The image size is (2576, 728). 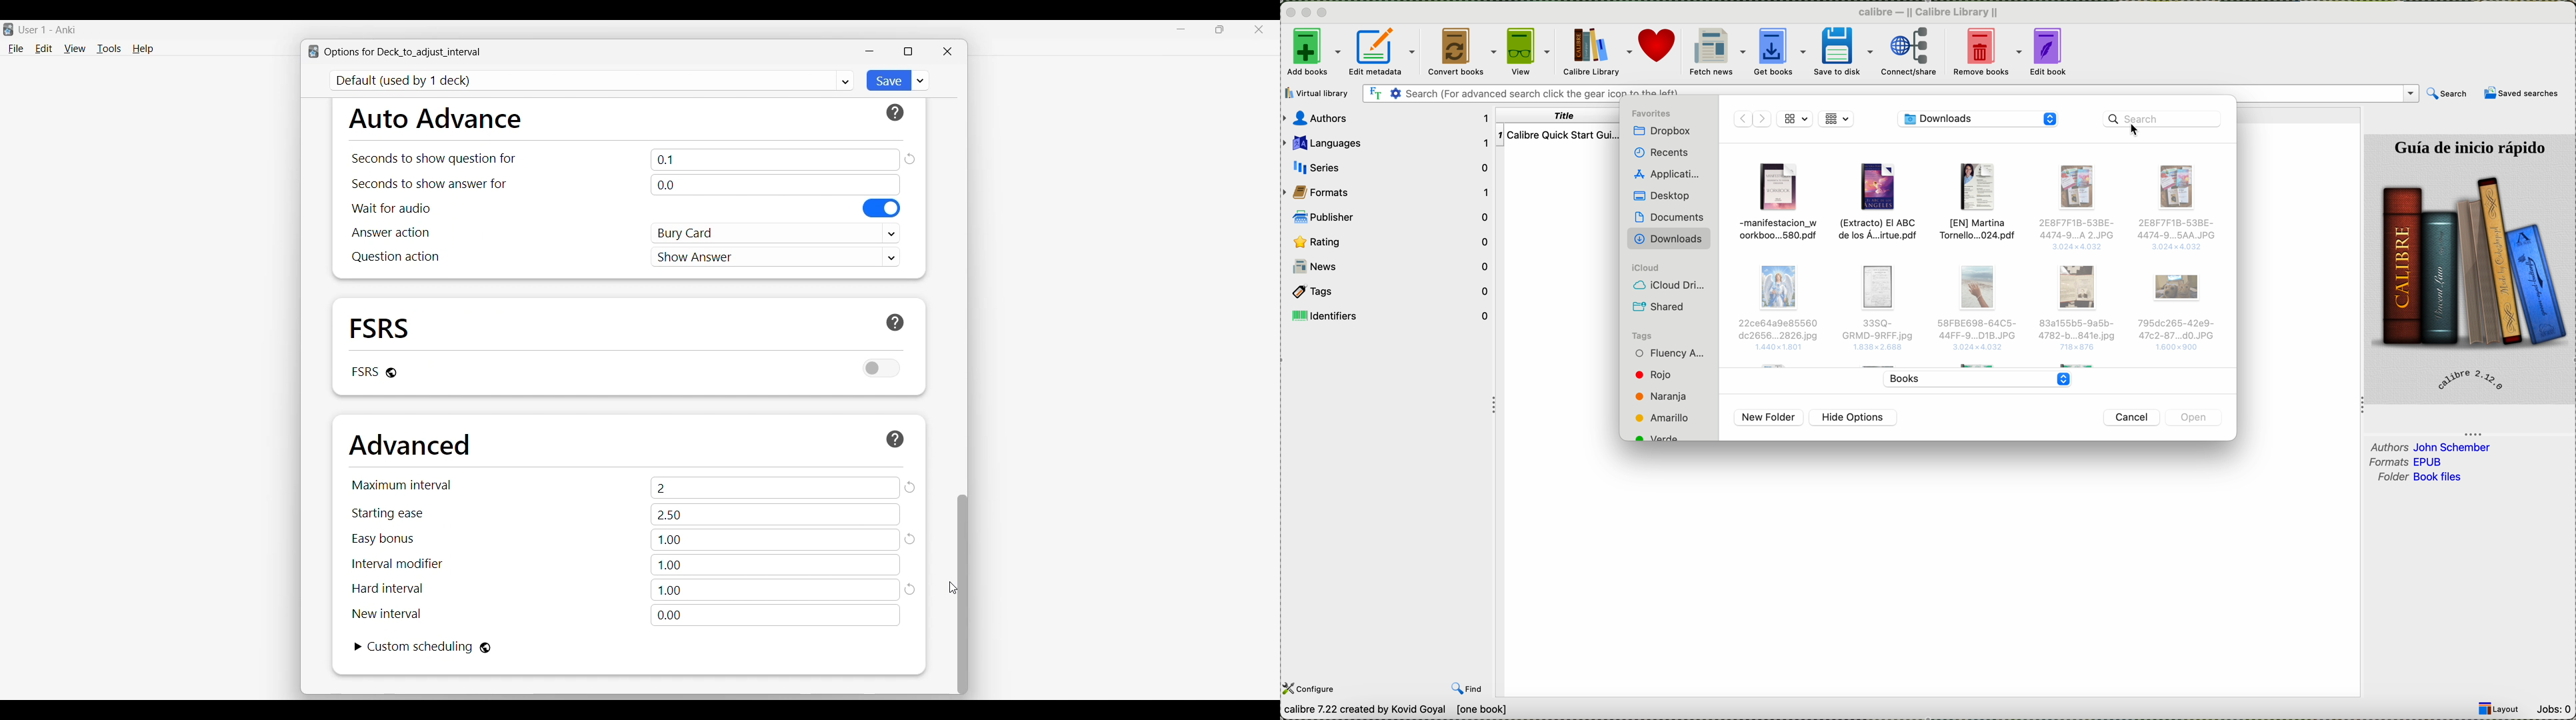 What do you see at coordinates (383, 539) in the screenshot?
I see `Indicates easy bonus` at bounding box center [383, 539].